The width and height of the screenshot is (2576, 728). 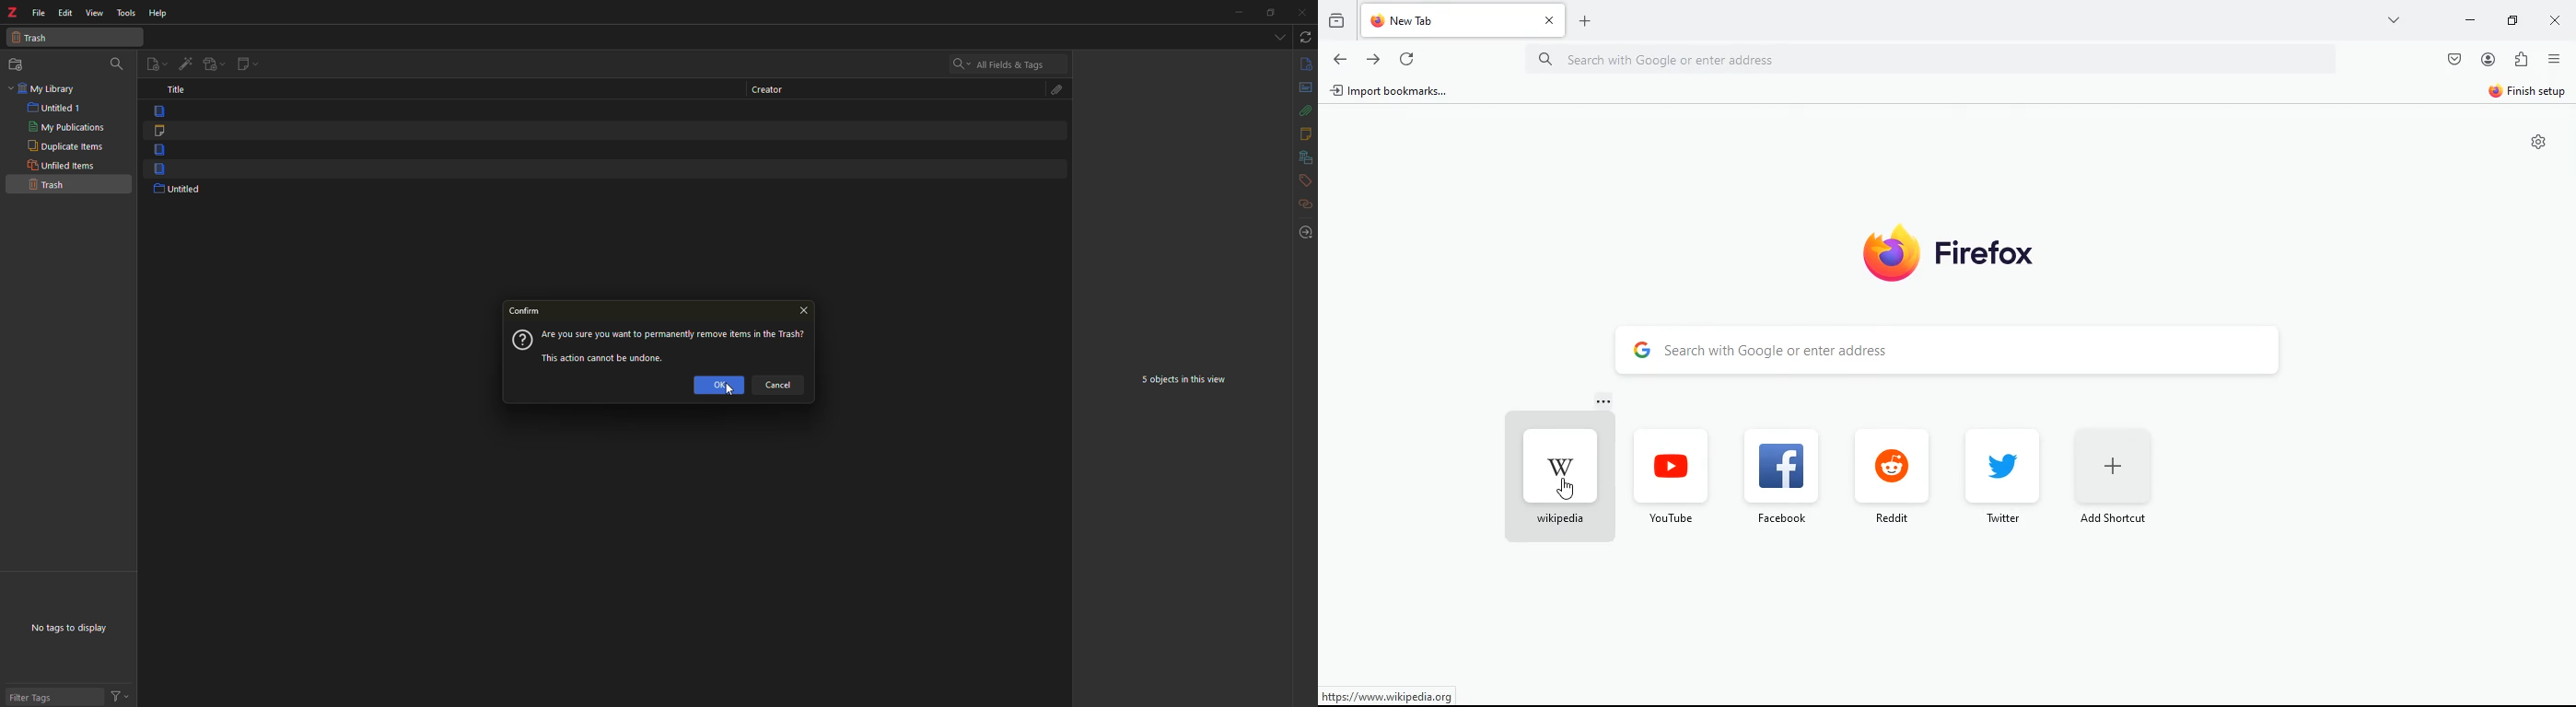 I want to click on add shortcut, so click(x=2115, y=465).